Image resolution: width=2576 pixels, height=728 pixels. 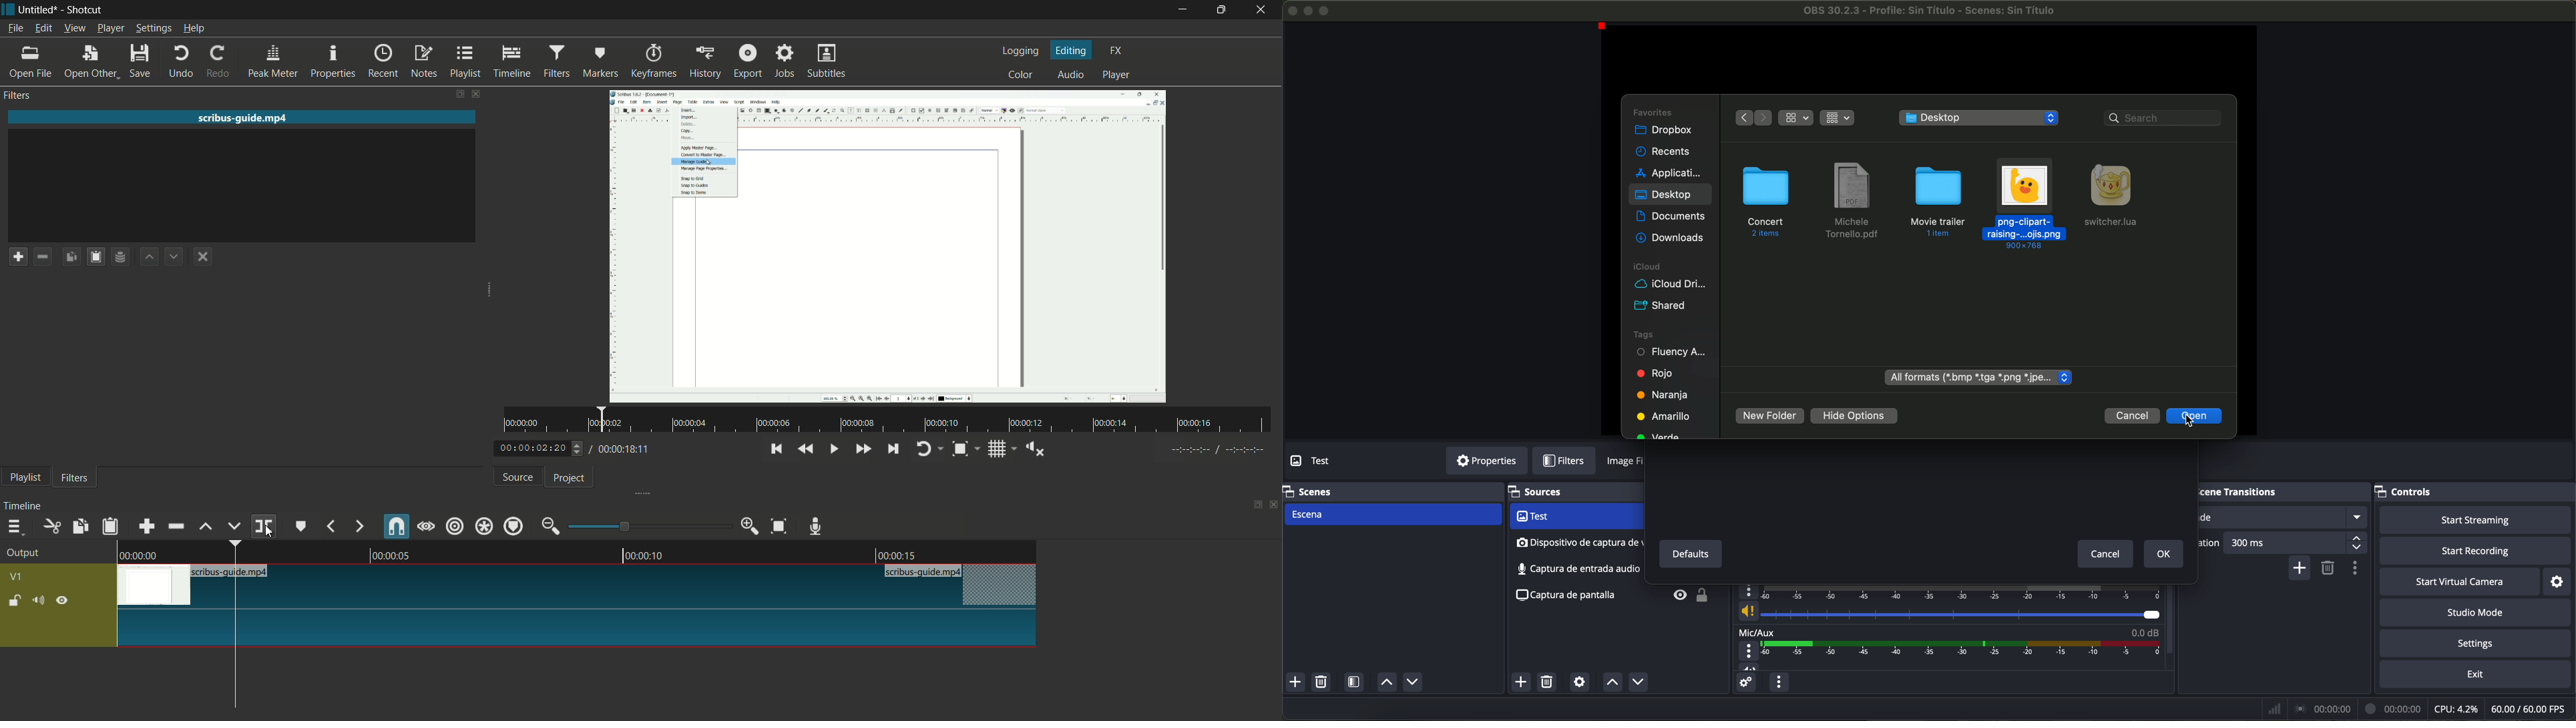 What do you see at coordinates (1965, 649) in the screenshot?
I see `timeline` at bounding box center [1965, 649].